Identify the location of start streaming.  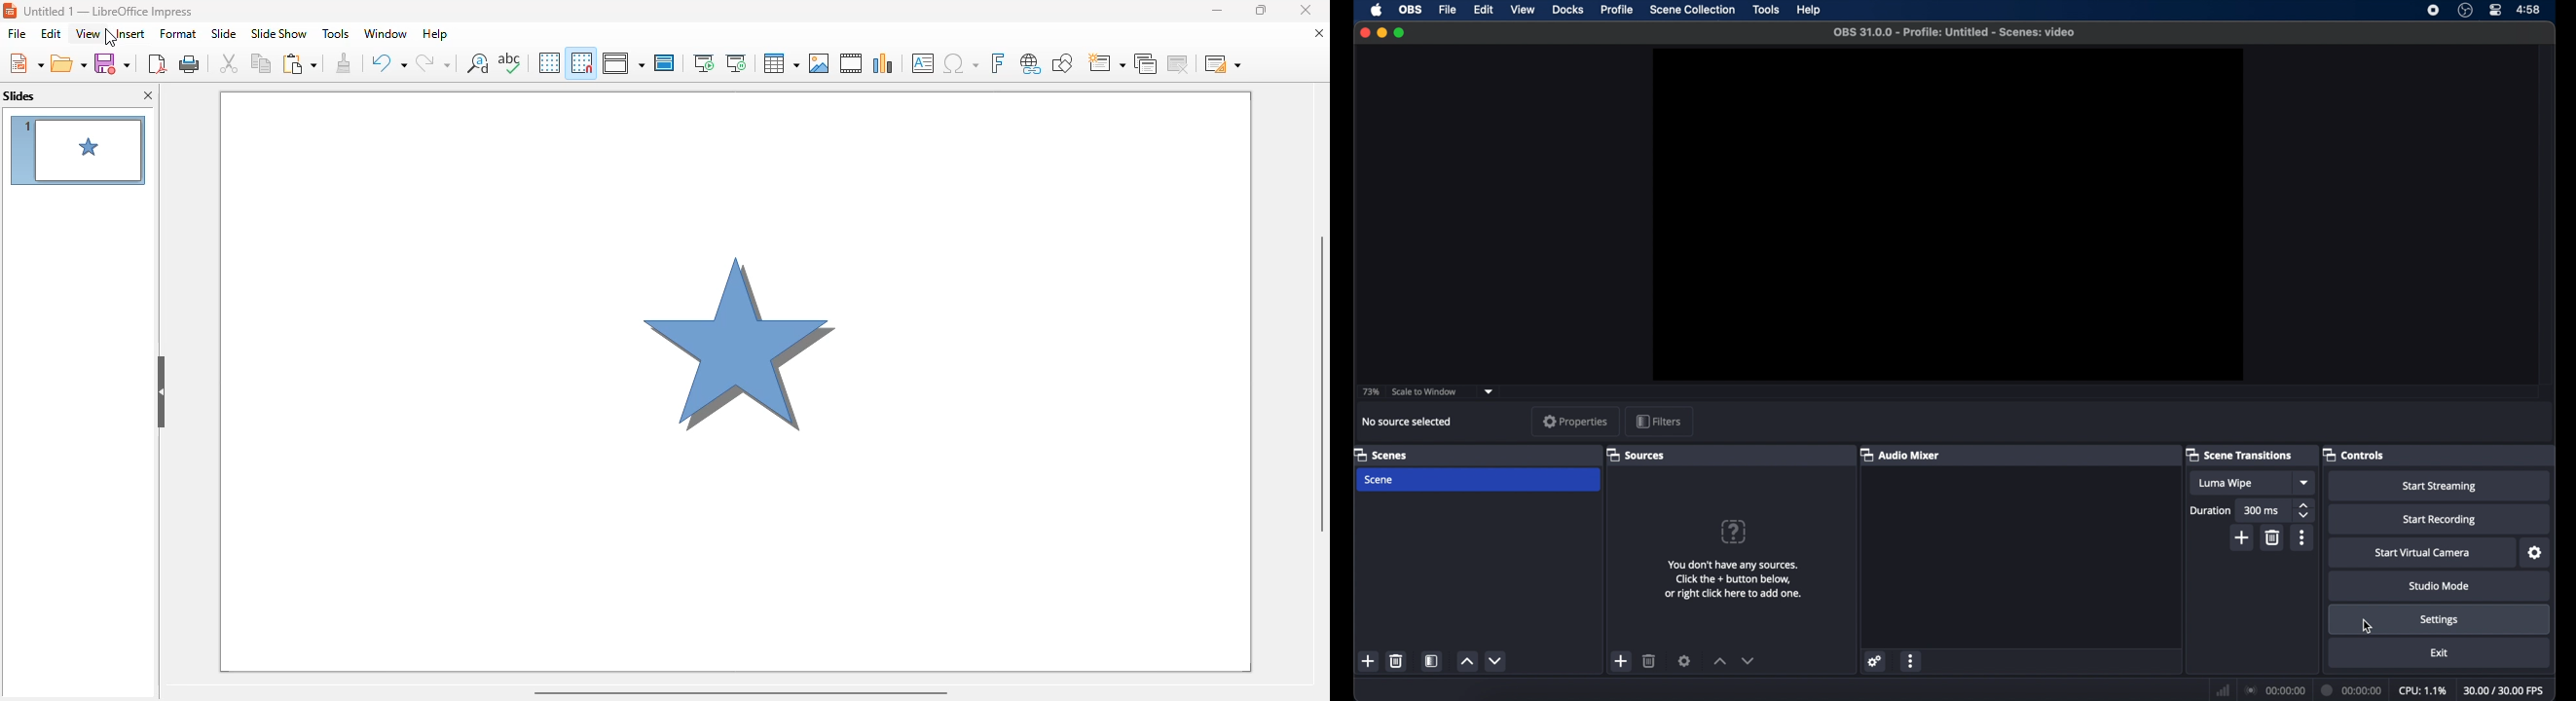
(2440, 487).